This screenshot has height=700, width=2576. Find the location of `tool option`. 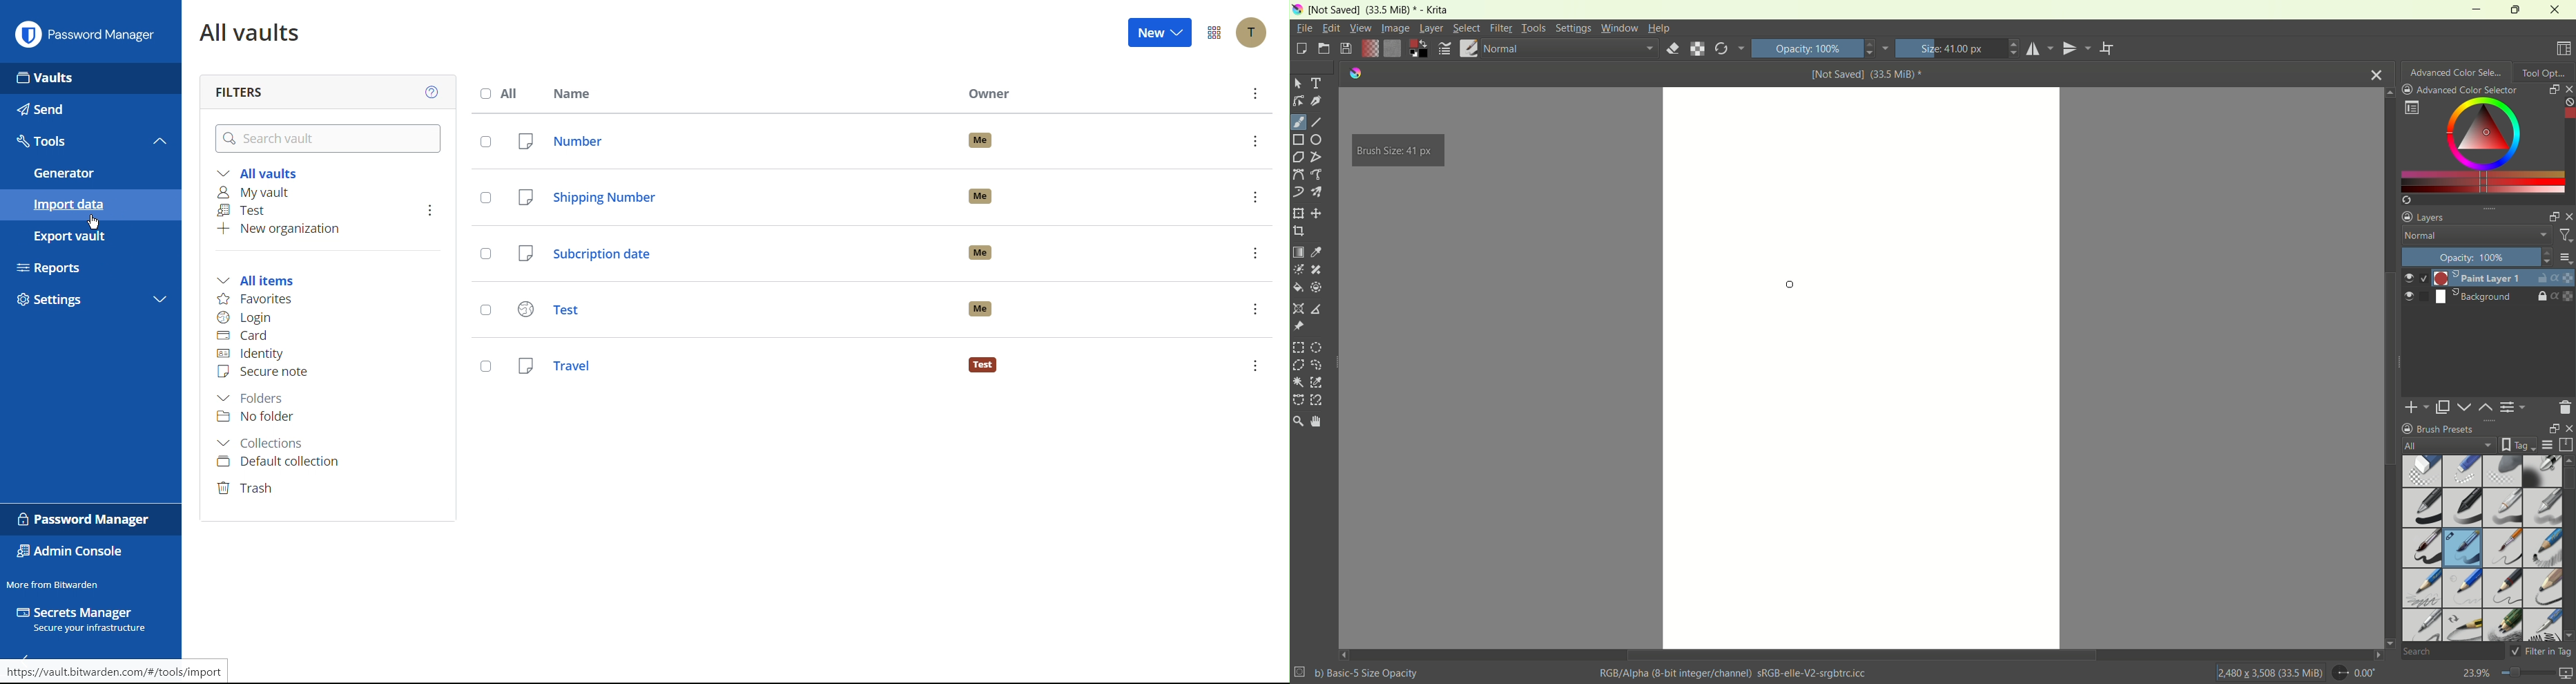

tool option is located at coordinates (2545, 71).